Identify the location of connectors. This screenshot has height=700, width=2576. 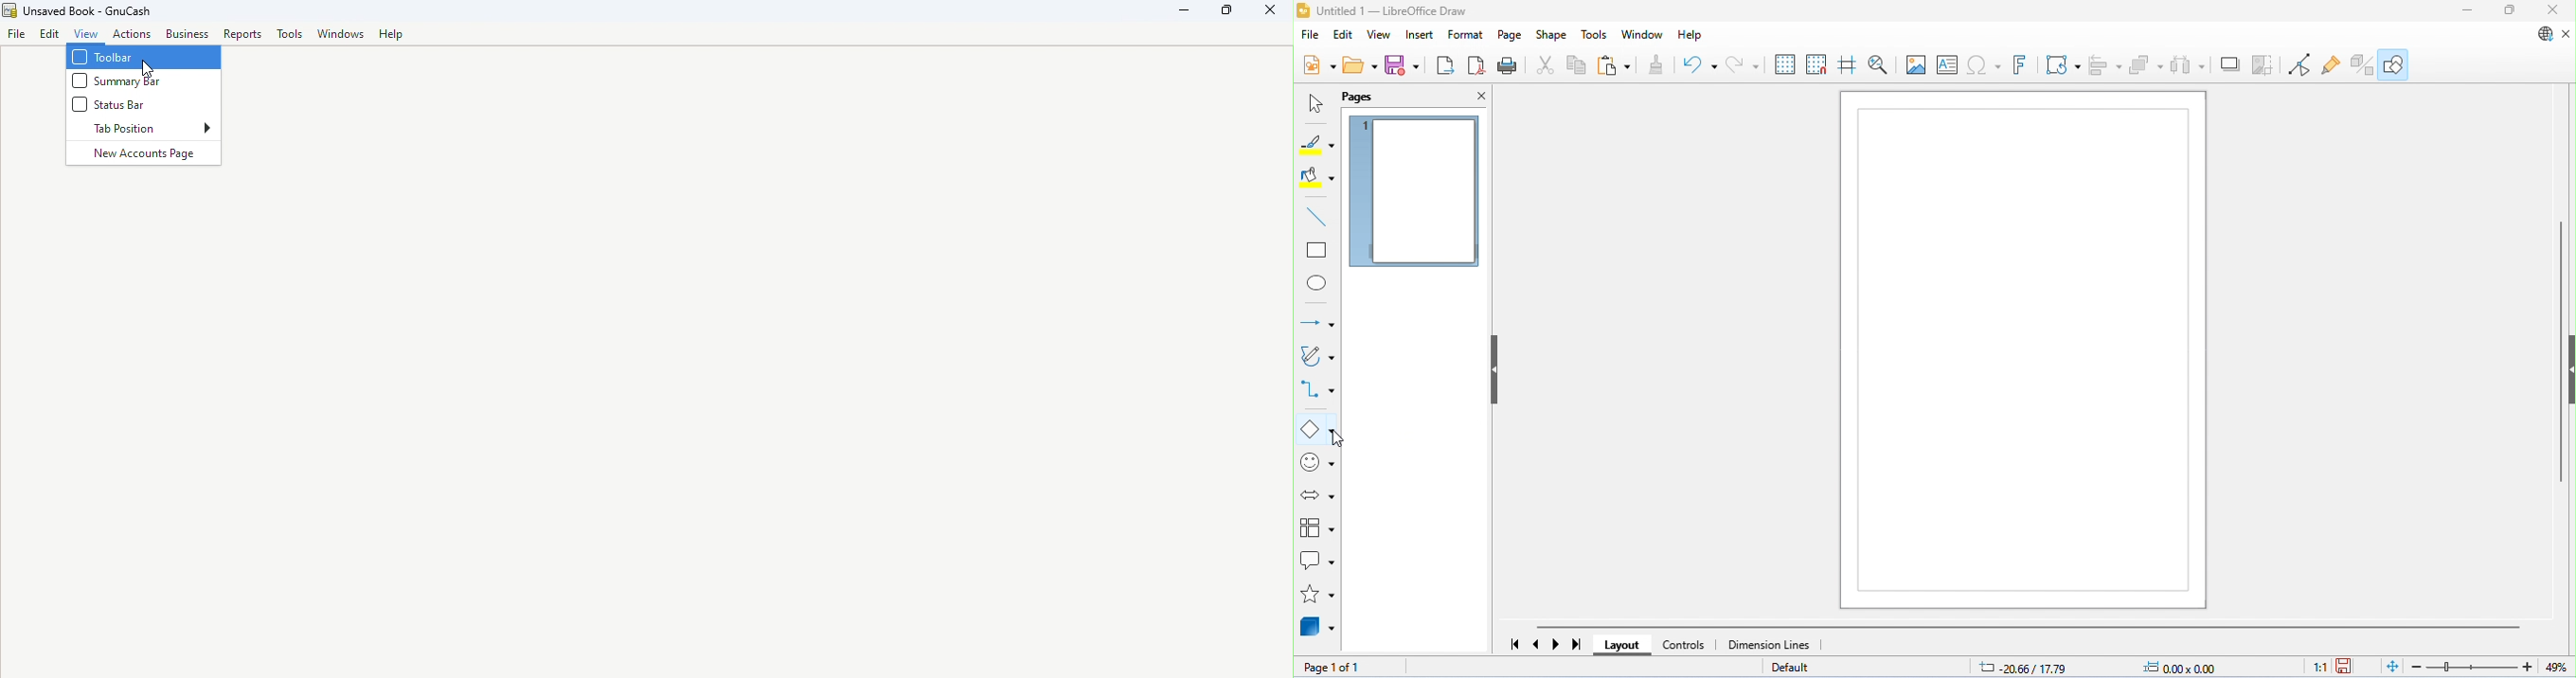
(1319, 389).